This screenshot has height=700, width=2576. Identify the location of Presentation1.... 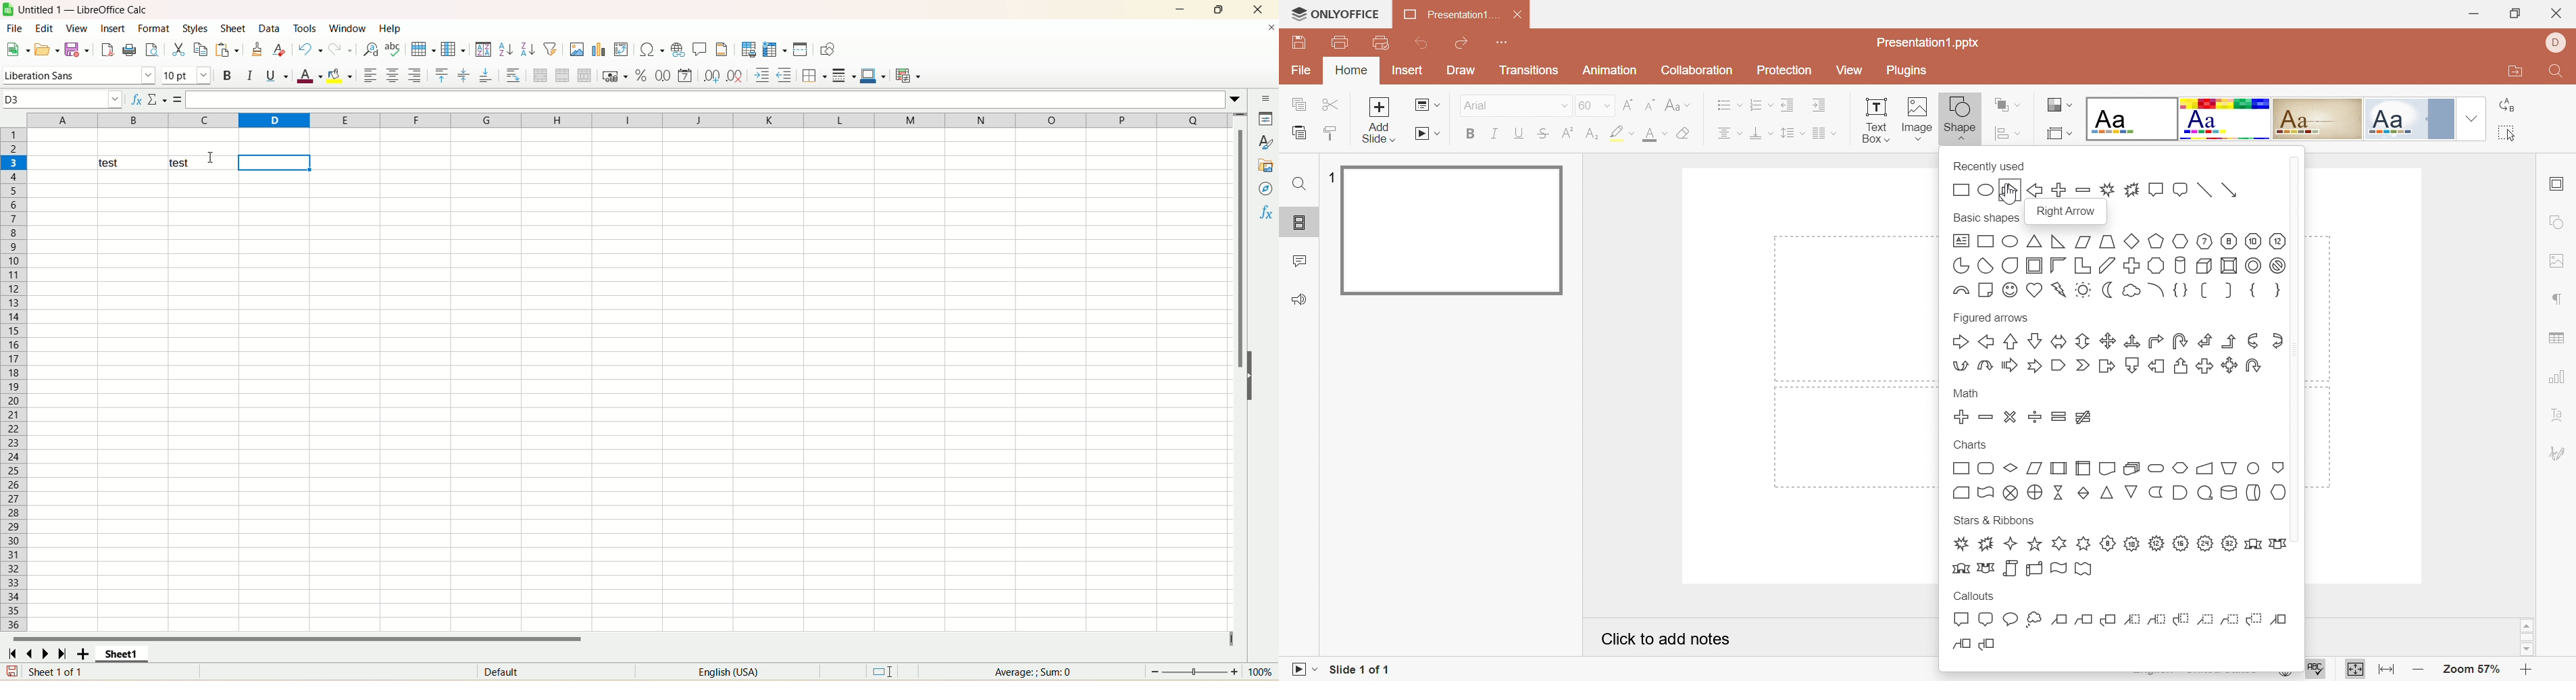
(1452, 15).